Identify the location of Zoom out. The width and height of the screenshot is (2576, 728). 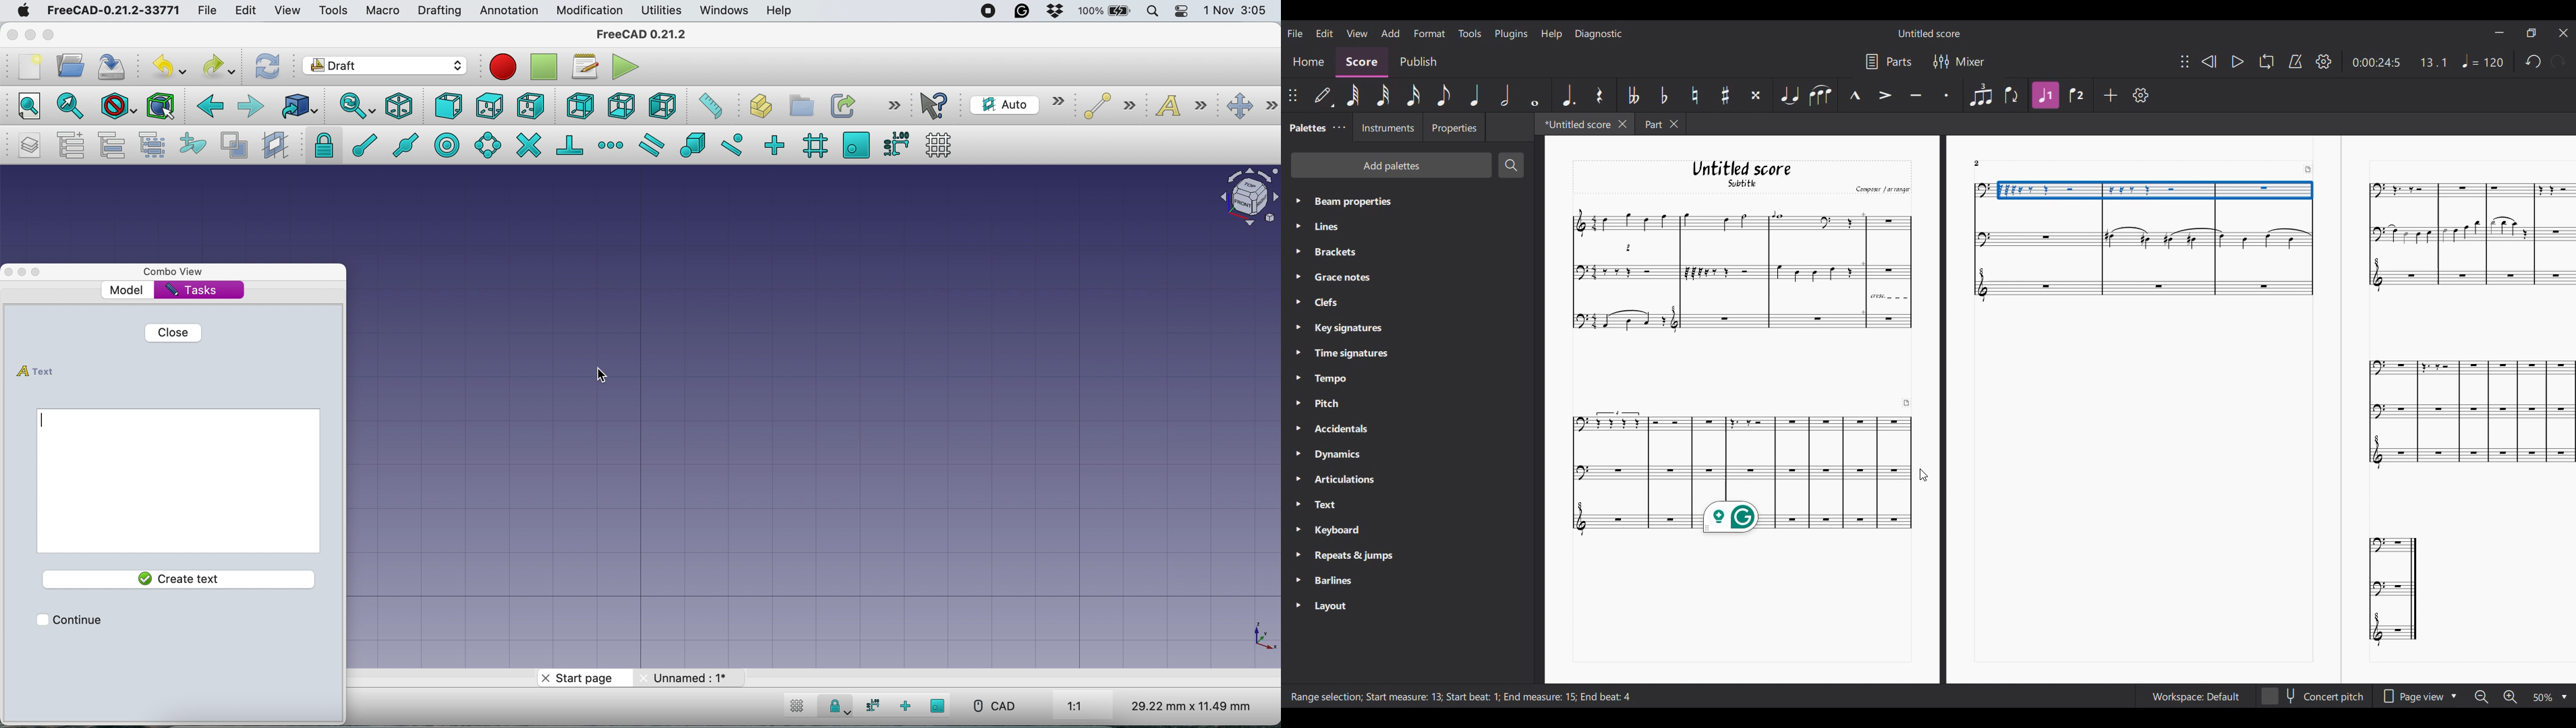
(2480, 696).